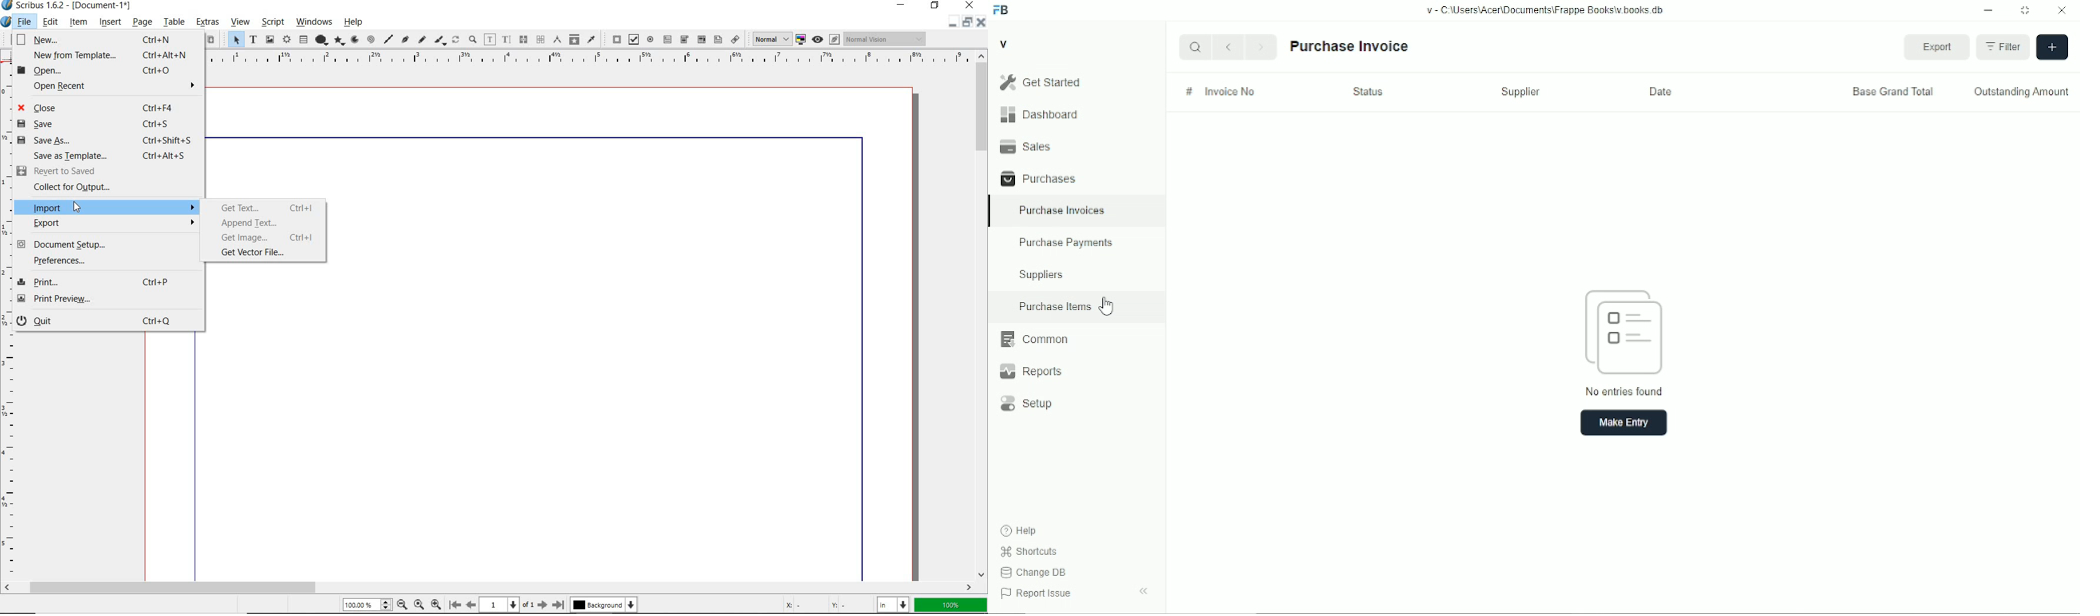 The height and width of the screenshot is (616, 2100). I want to click on select item, so click(233, 39).